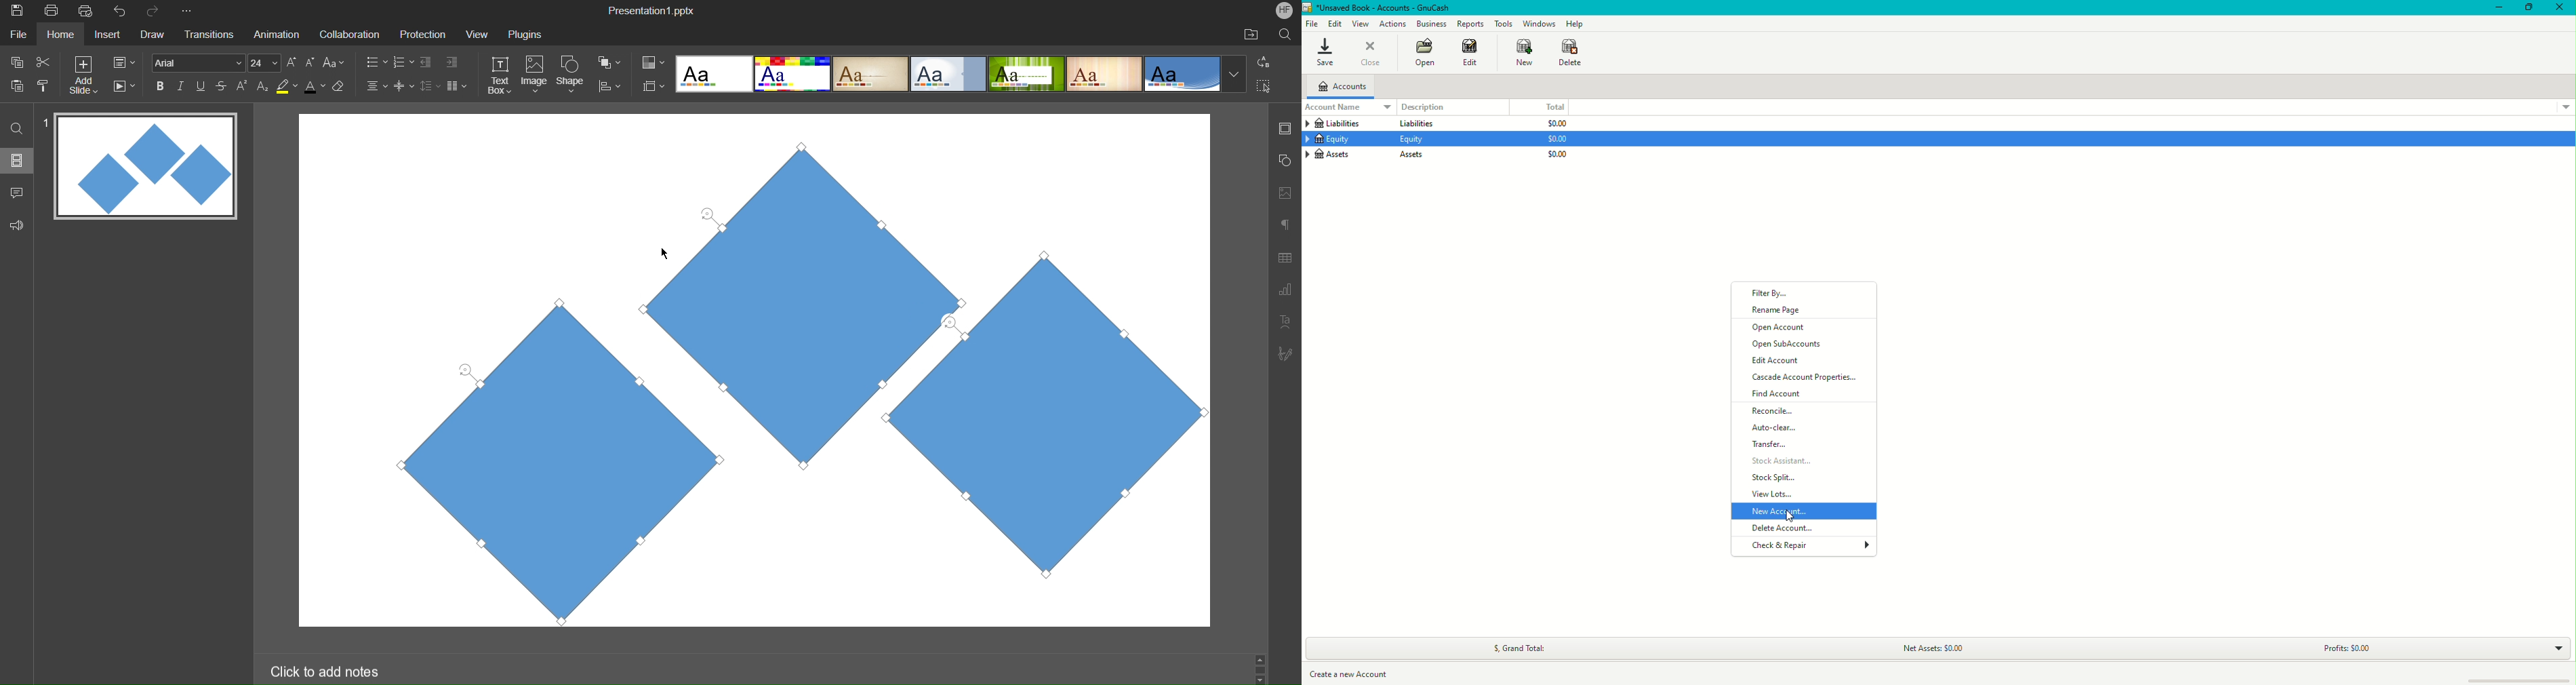 This screenshot has width=2576, height=700. Describe the element at coordinates (1522, 53) in the screenshot. I see `New` at that location.